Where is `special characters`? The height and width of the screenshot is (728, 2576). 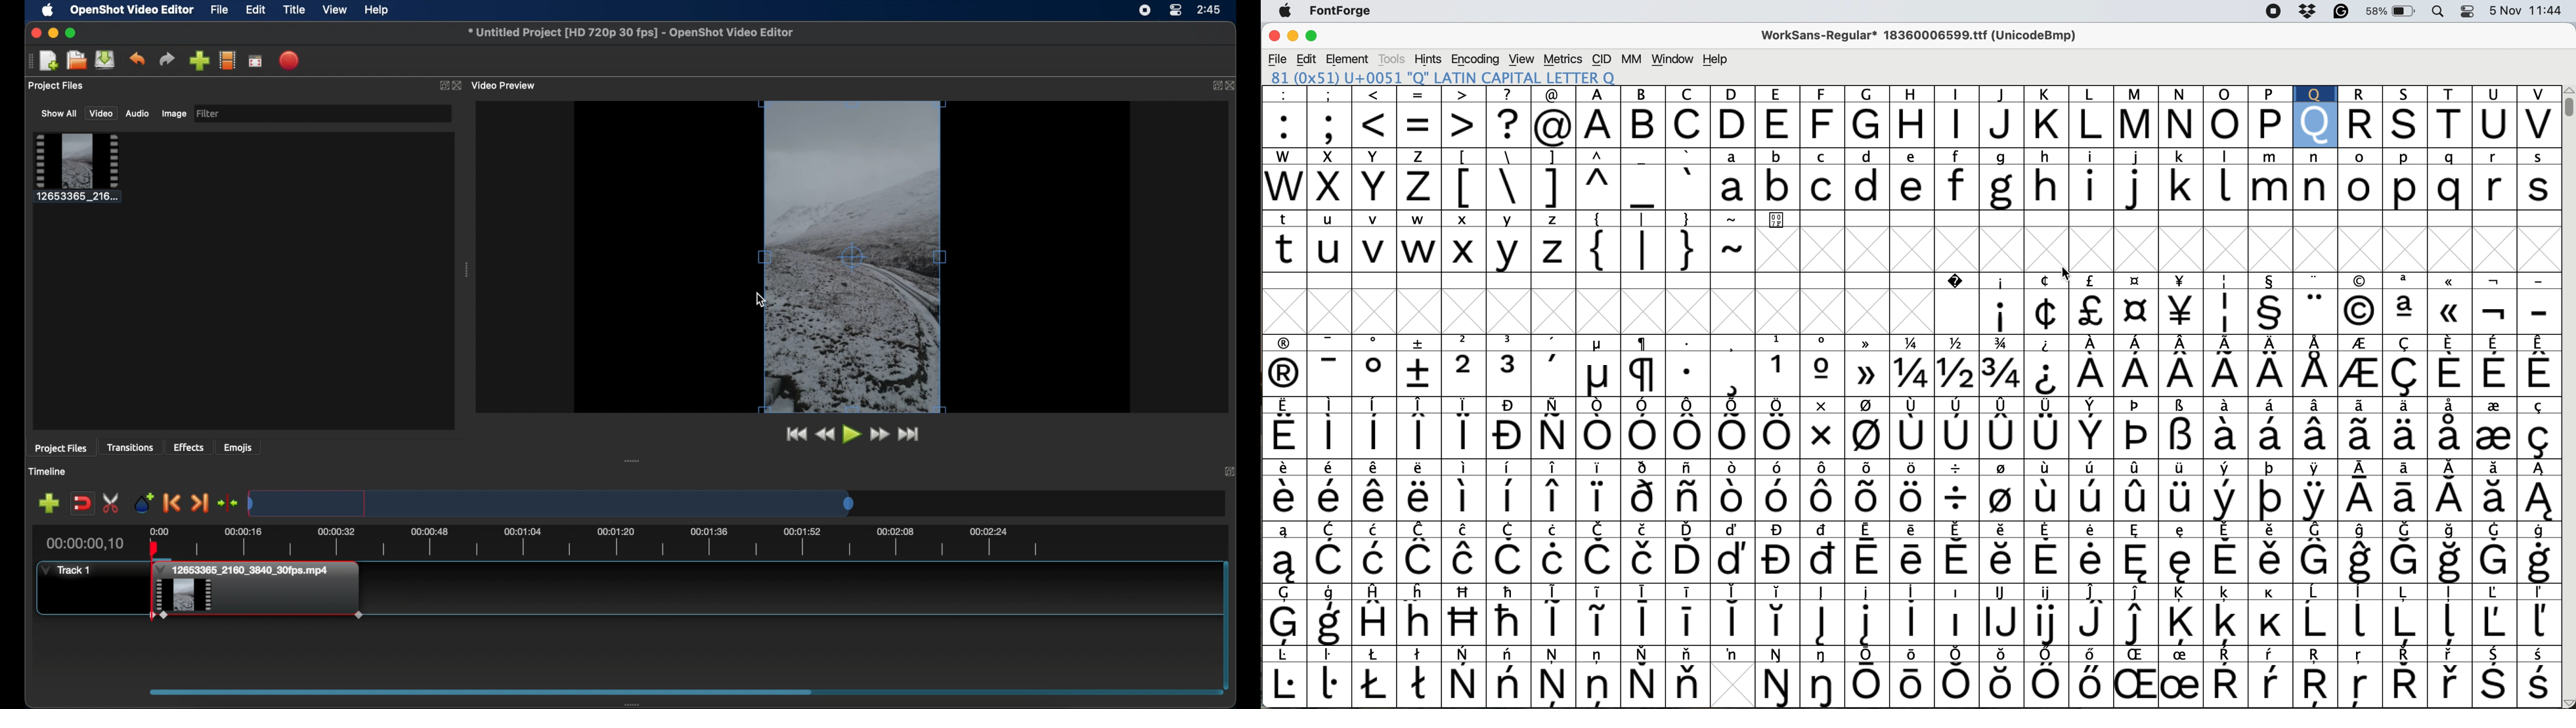 special characters is located at coordinates (1910, 562).